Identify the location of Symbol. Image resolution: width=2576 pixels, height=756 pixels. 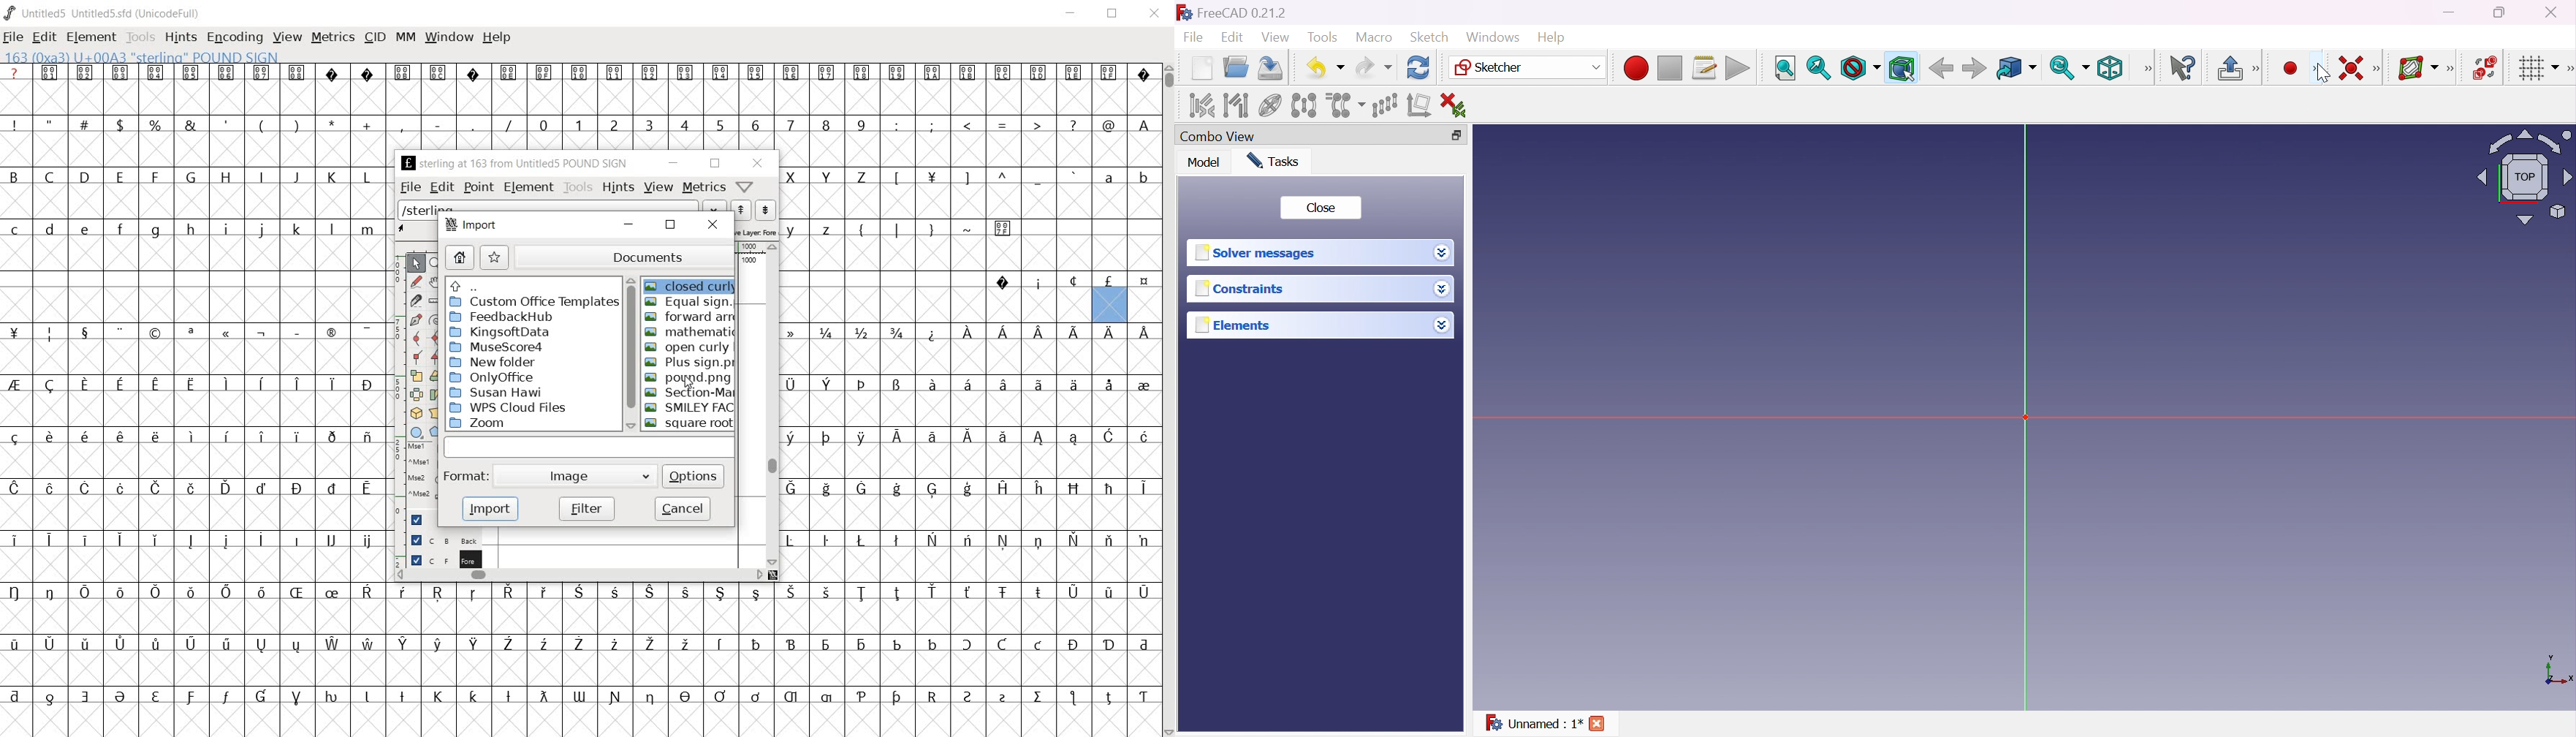
(297, 645).